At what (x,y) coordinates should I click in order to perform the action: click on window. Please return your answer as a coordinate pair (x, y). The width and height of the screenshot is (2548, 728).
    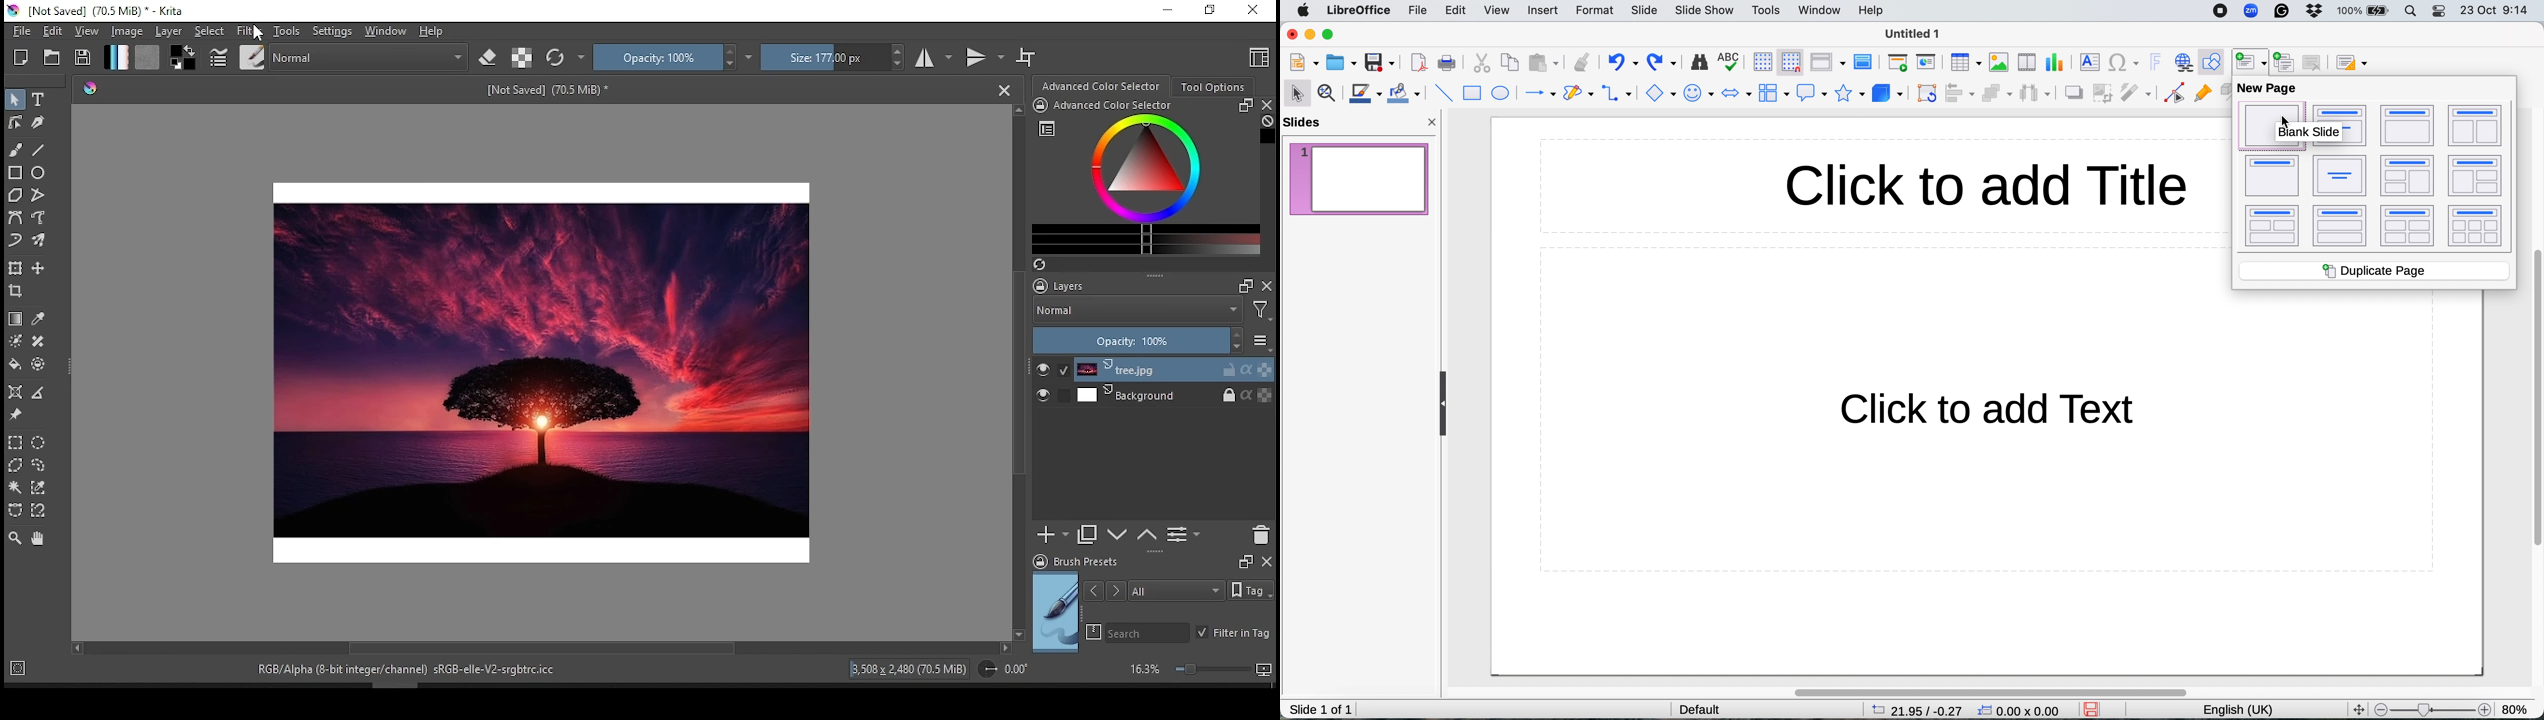
    Looking at the image, I should click on (1820, 9).